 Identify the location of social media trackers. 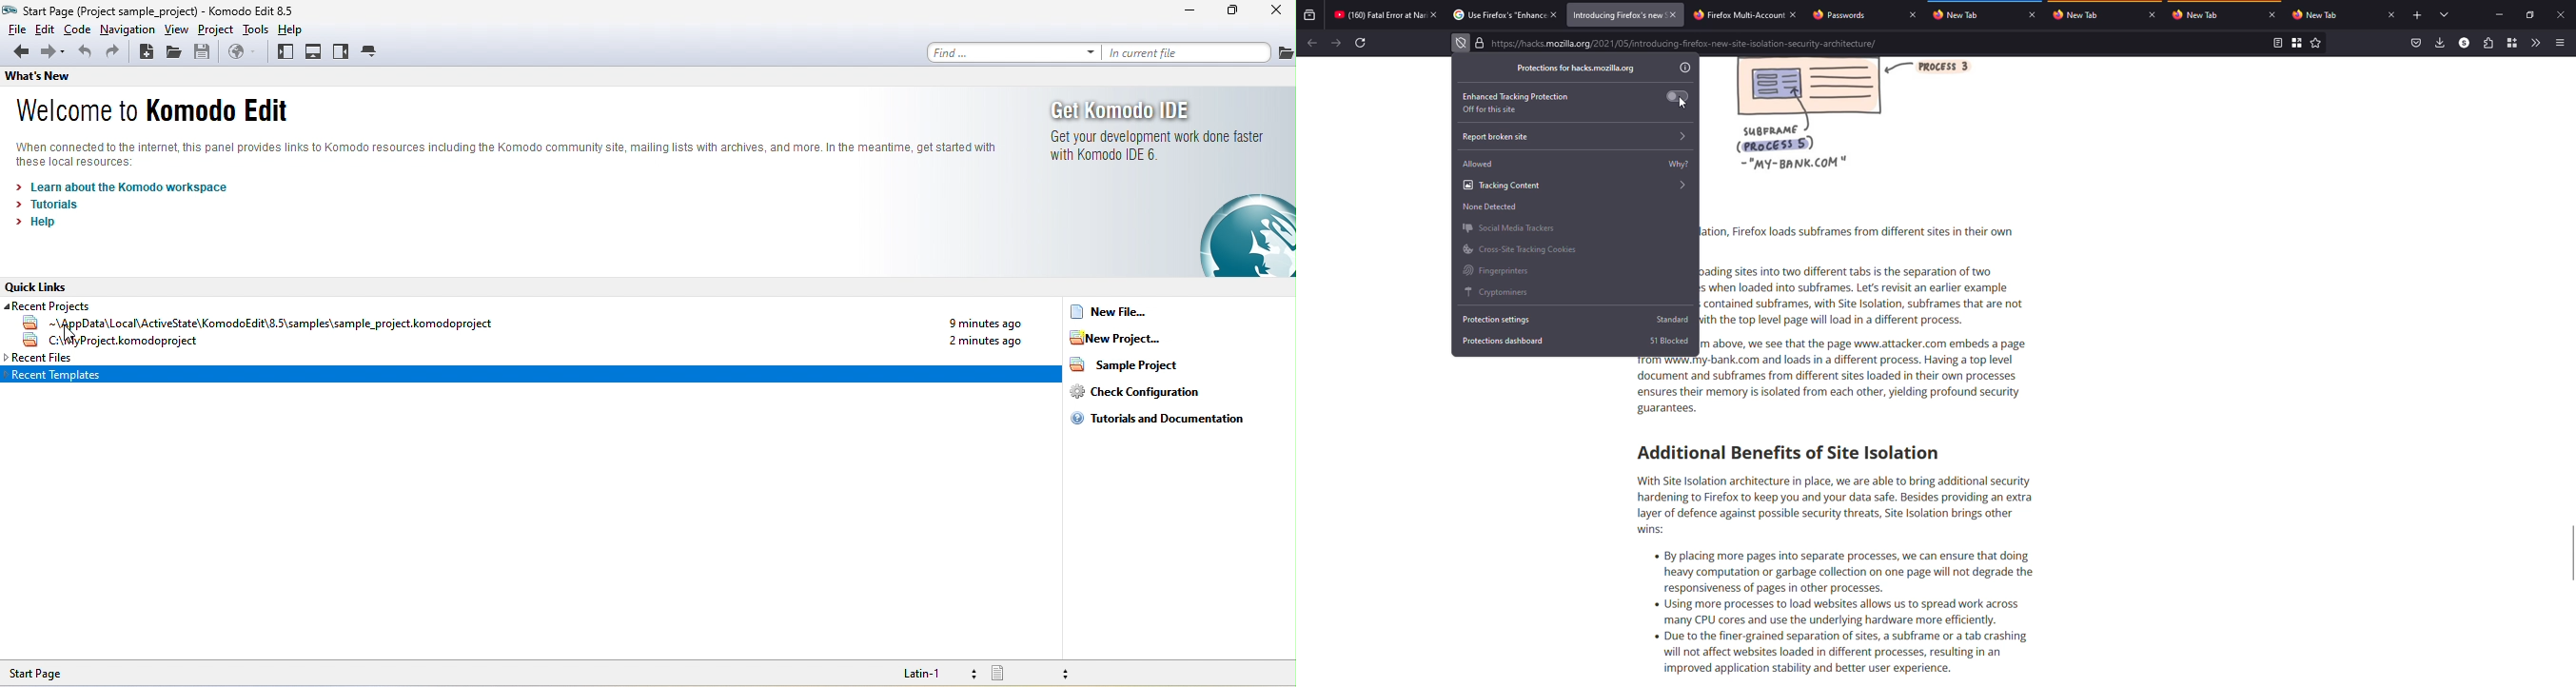
(1509, 227).